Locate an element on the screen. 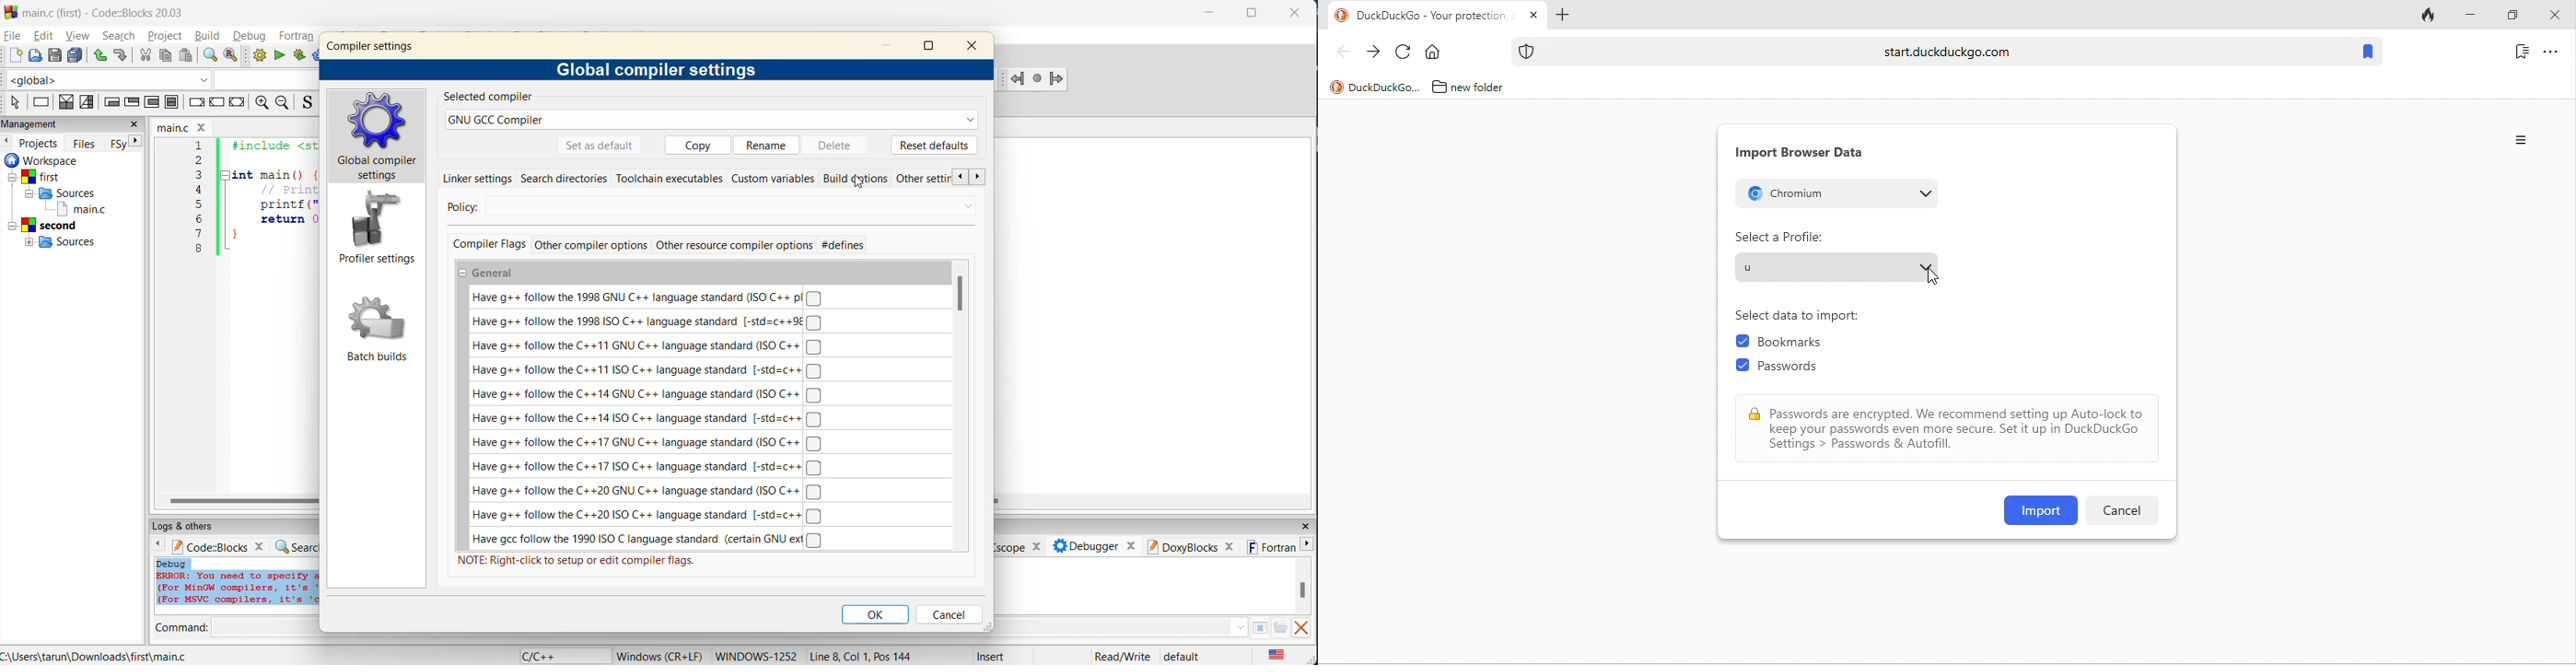 This screenshot has width=2576, height=672. Read/Write is located at coordinates (1121, 655).